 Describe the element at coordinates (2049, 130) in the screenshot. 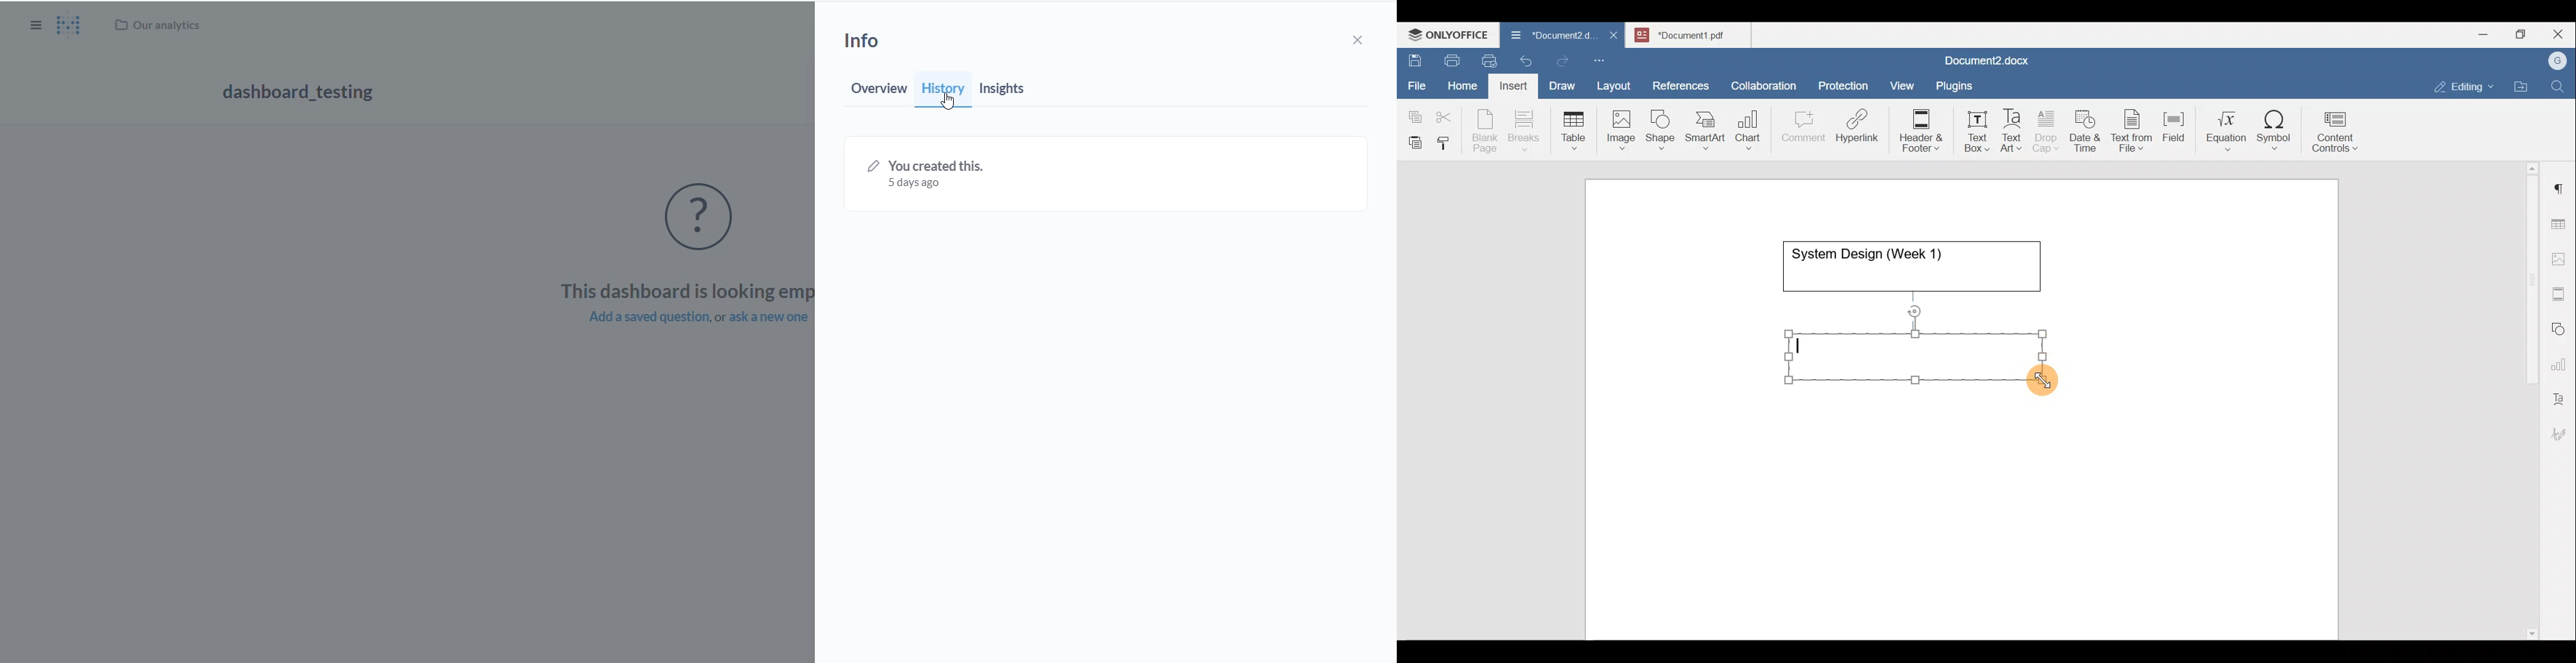

I see `Drop cap` at that location.